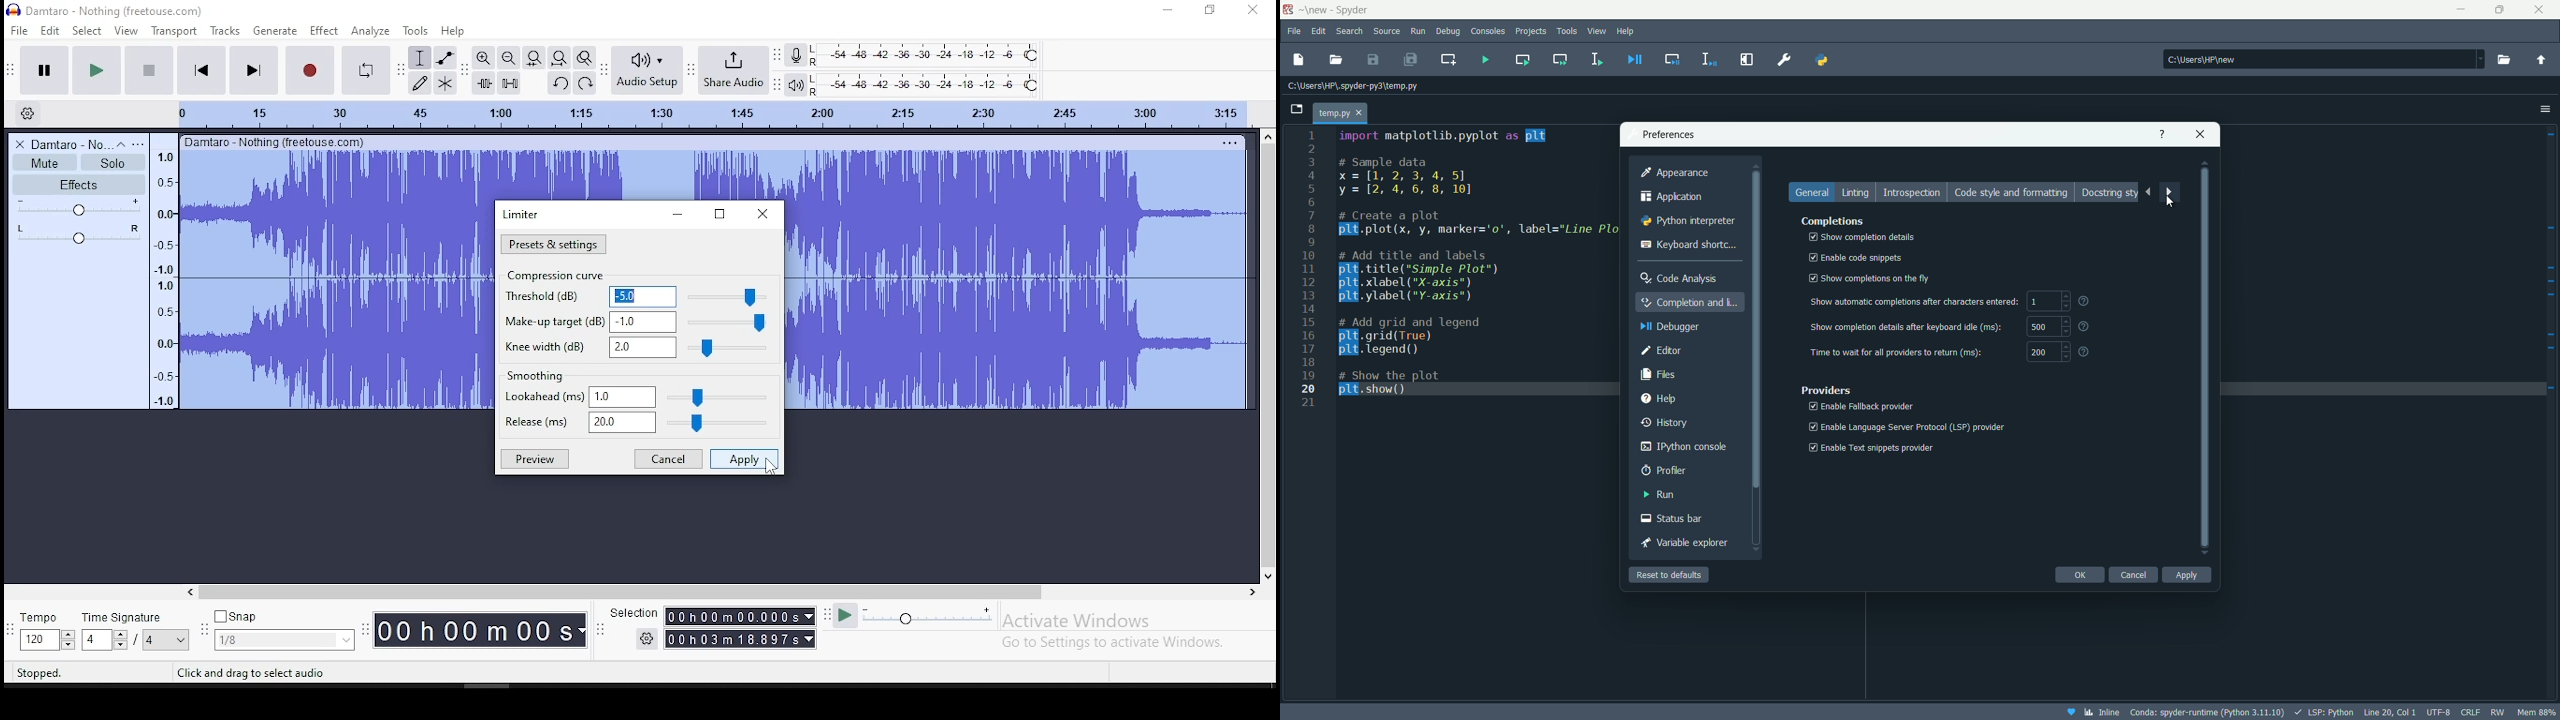 This screenshot has width=2576, height=728. Describe the element at coordinates (50, 30) in the screenshot. I see `edit` at that location.